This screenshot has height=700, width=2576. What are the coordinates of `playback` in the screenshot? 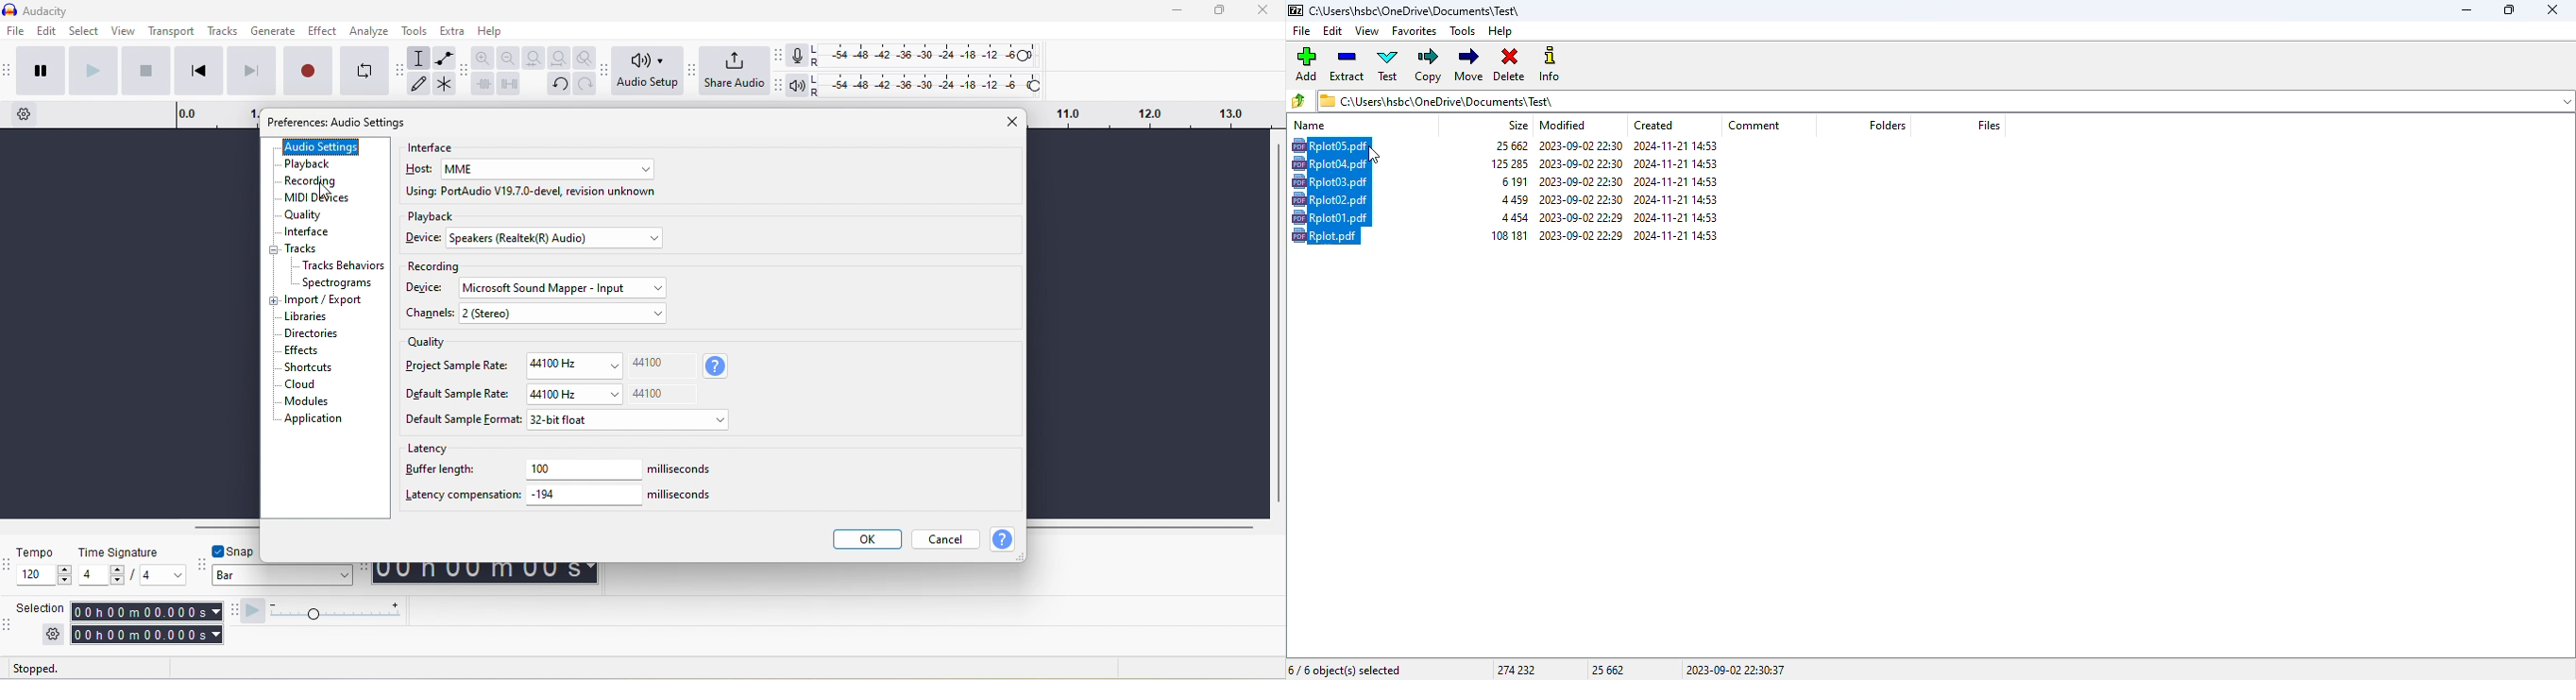 It's located at (435, 215).